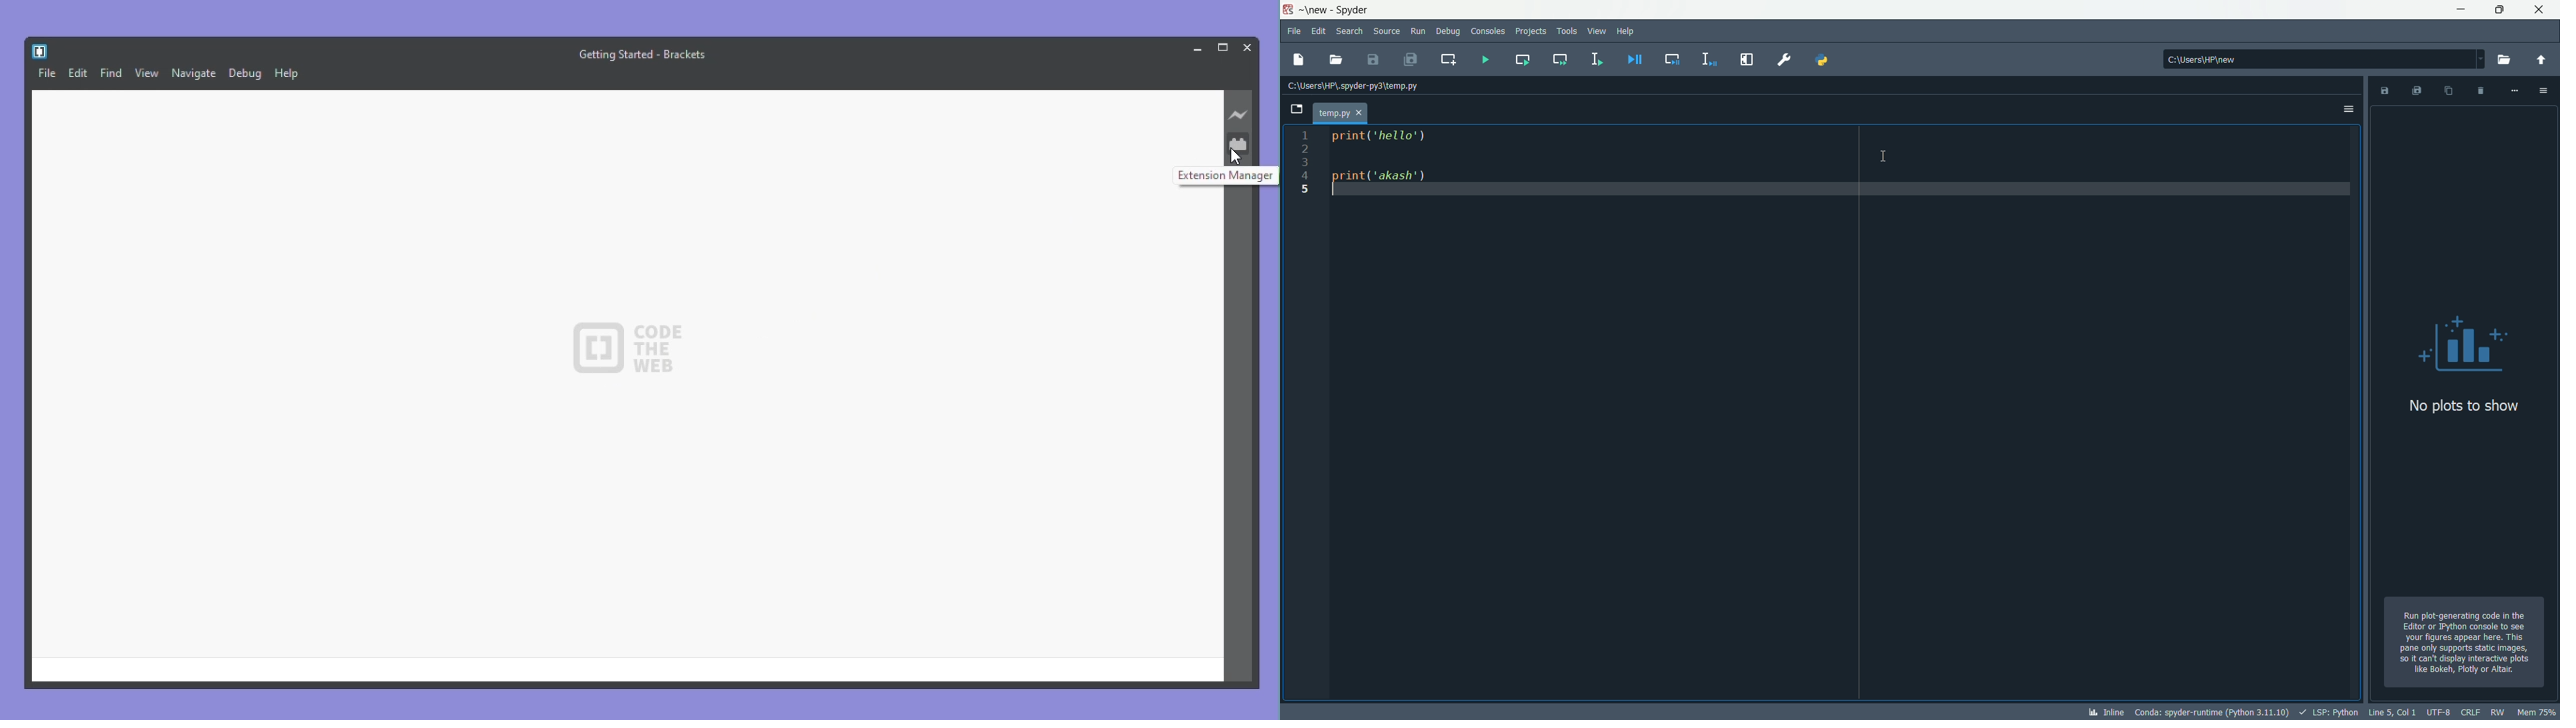  Describe the element at coordinates (1358, 85) in the screenshot. I see `Current path` at that location.